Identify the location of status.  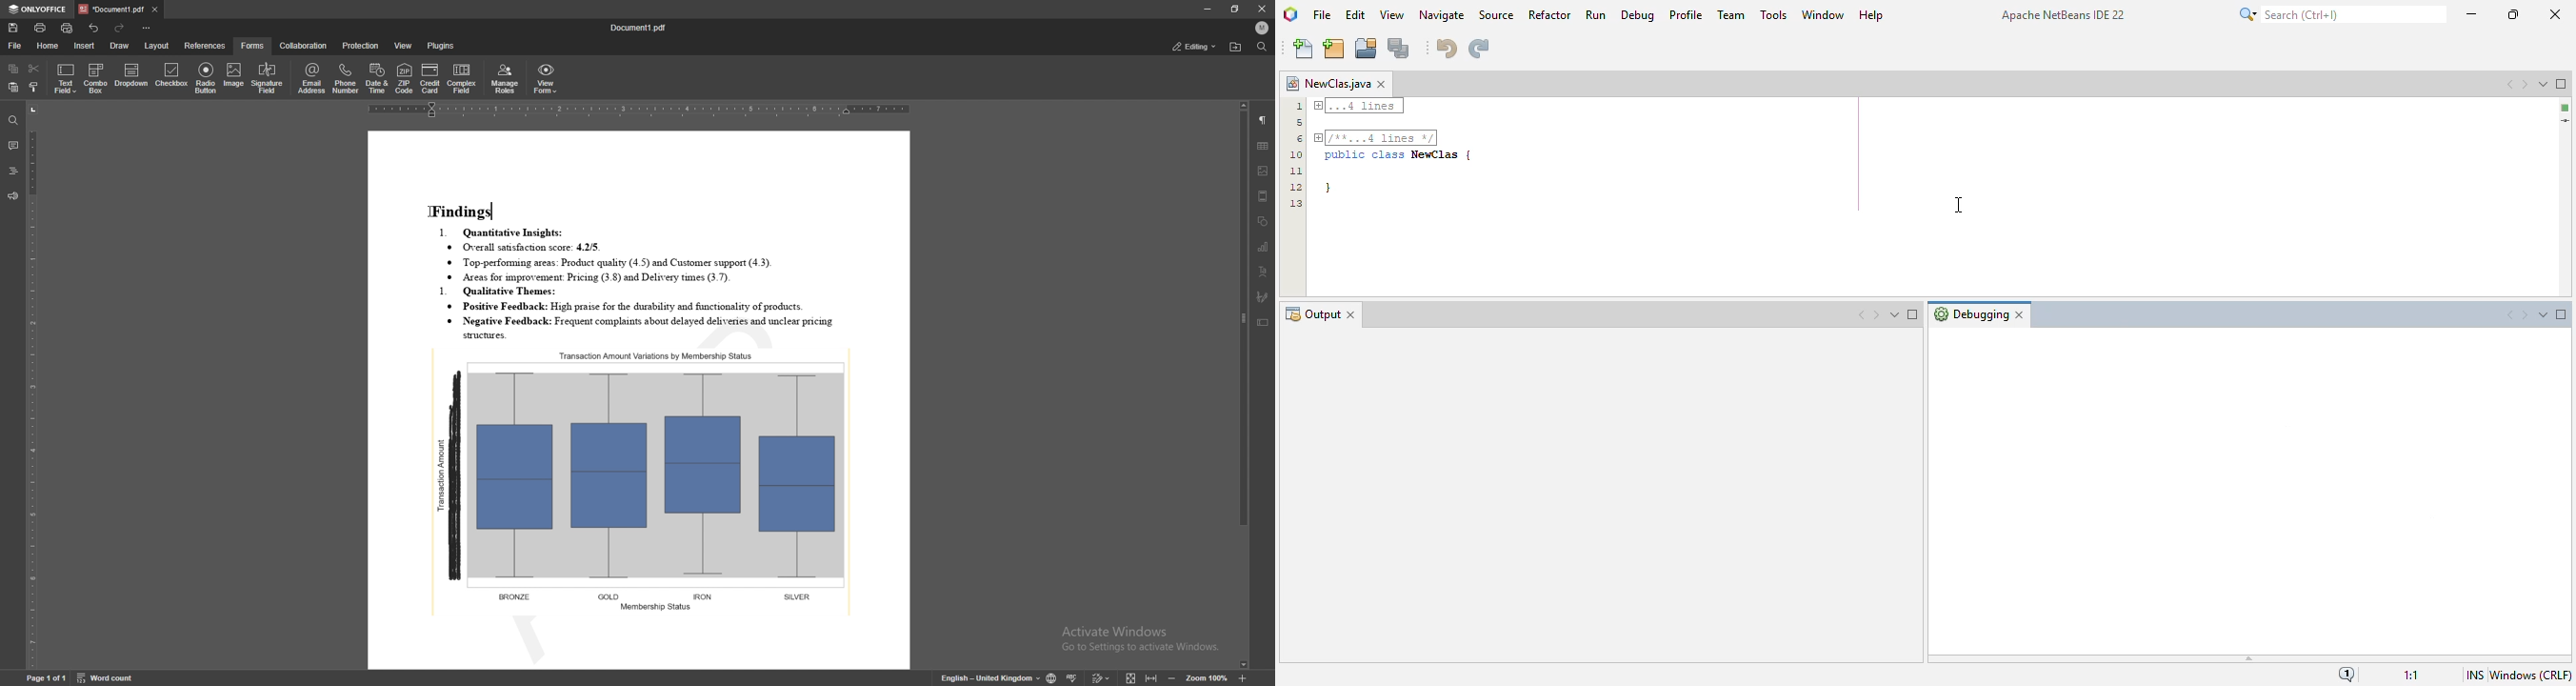
(1195, 47).